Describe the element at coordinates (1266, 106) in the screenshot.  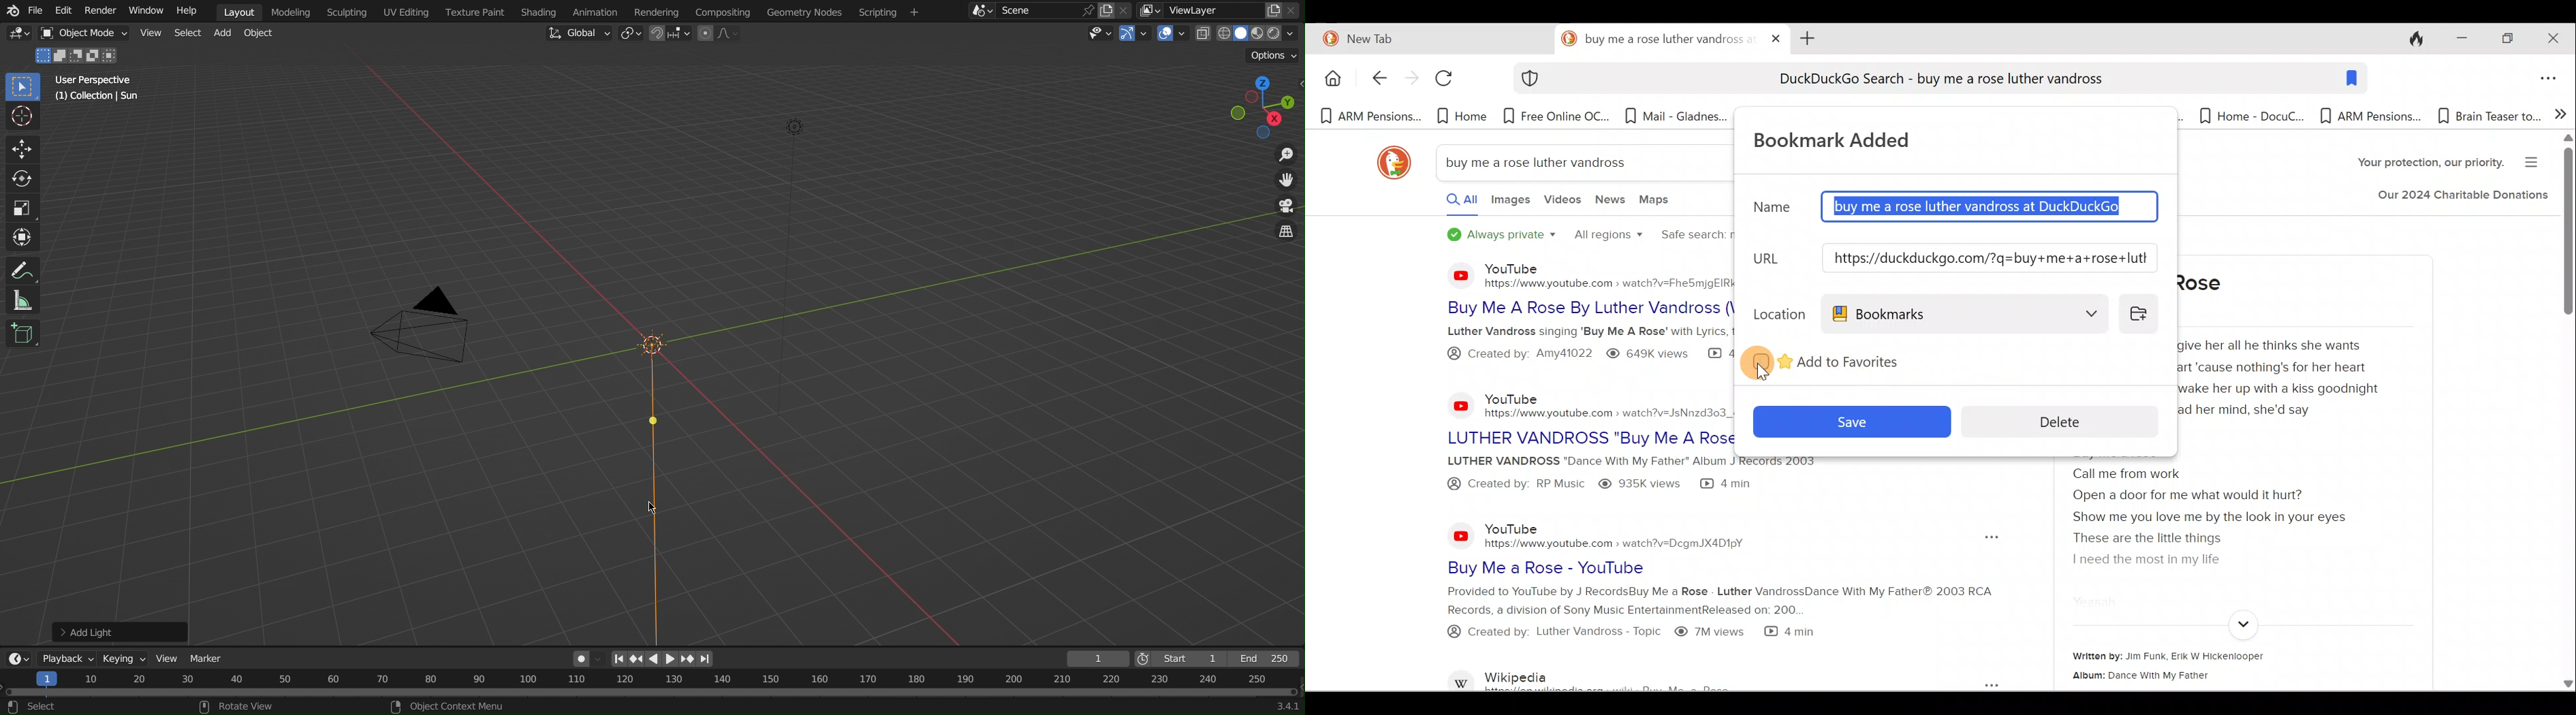
I see `View port` at that location.